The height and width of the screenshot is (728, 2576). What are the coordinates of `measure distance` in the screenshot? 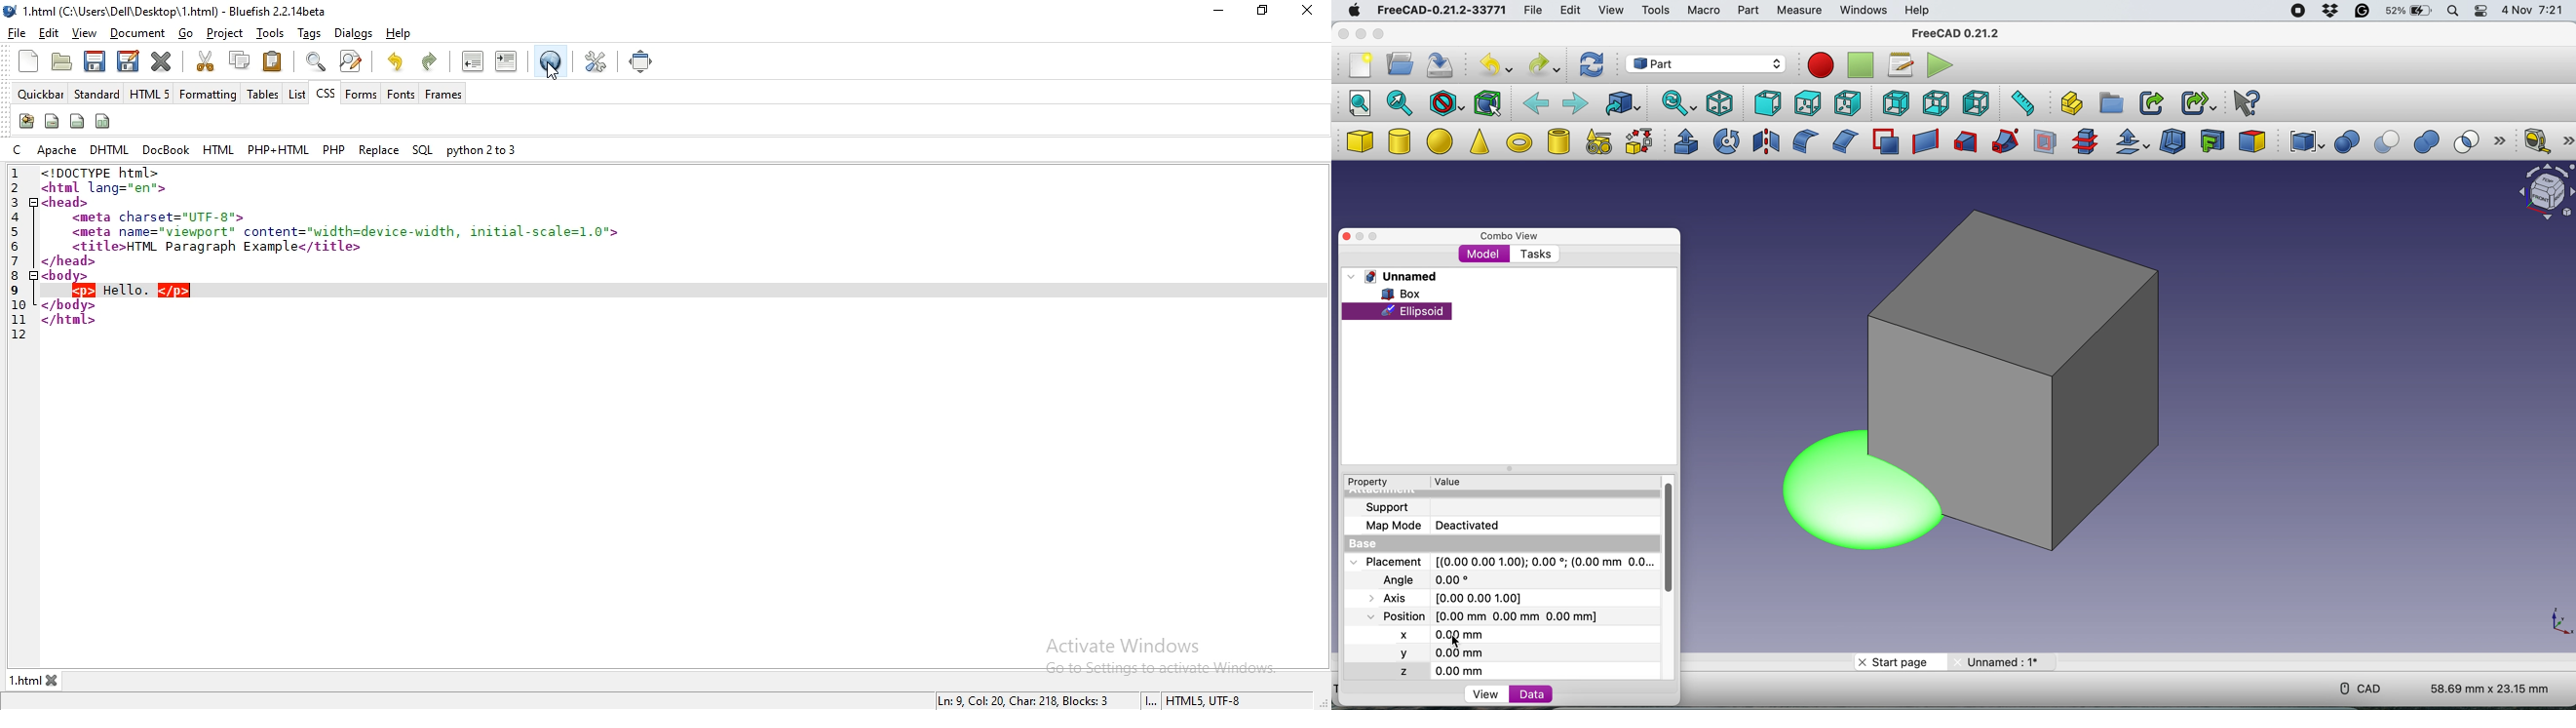 It's located at (2020, 103).